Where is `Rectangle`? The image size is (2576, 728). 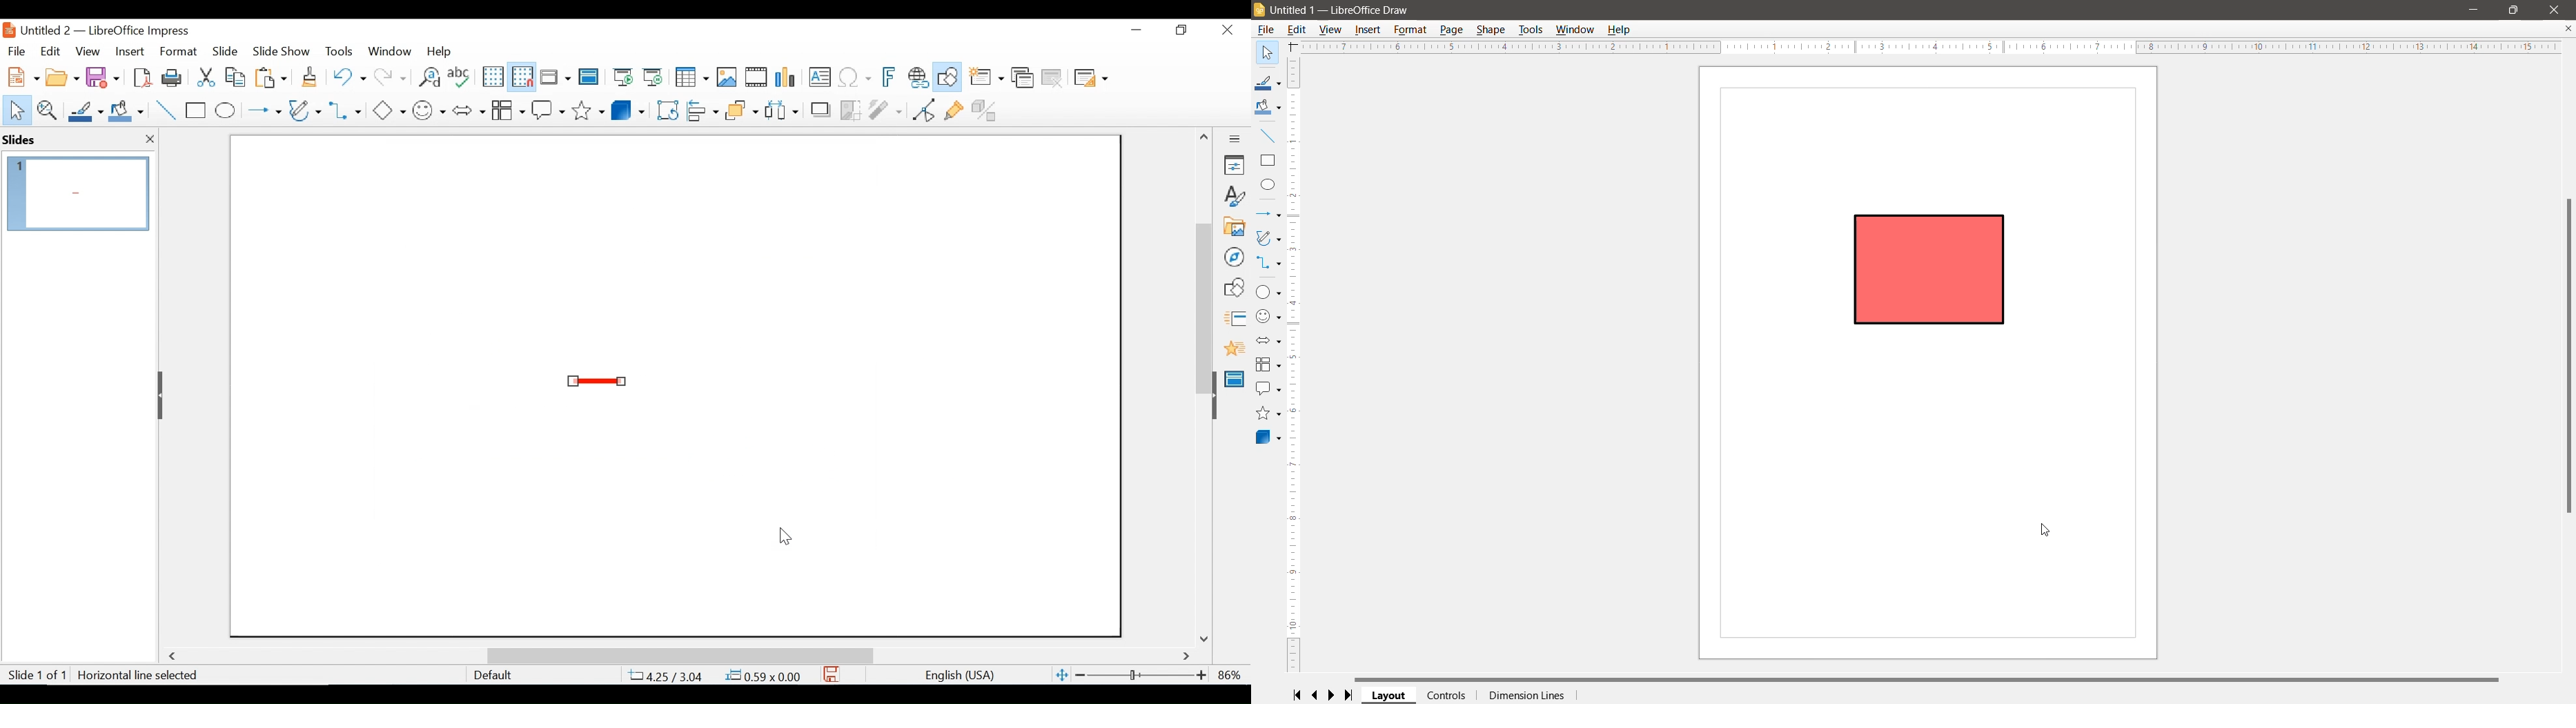 Rectangle is located at coordinates (197, 111).